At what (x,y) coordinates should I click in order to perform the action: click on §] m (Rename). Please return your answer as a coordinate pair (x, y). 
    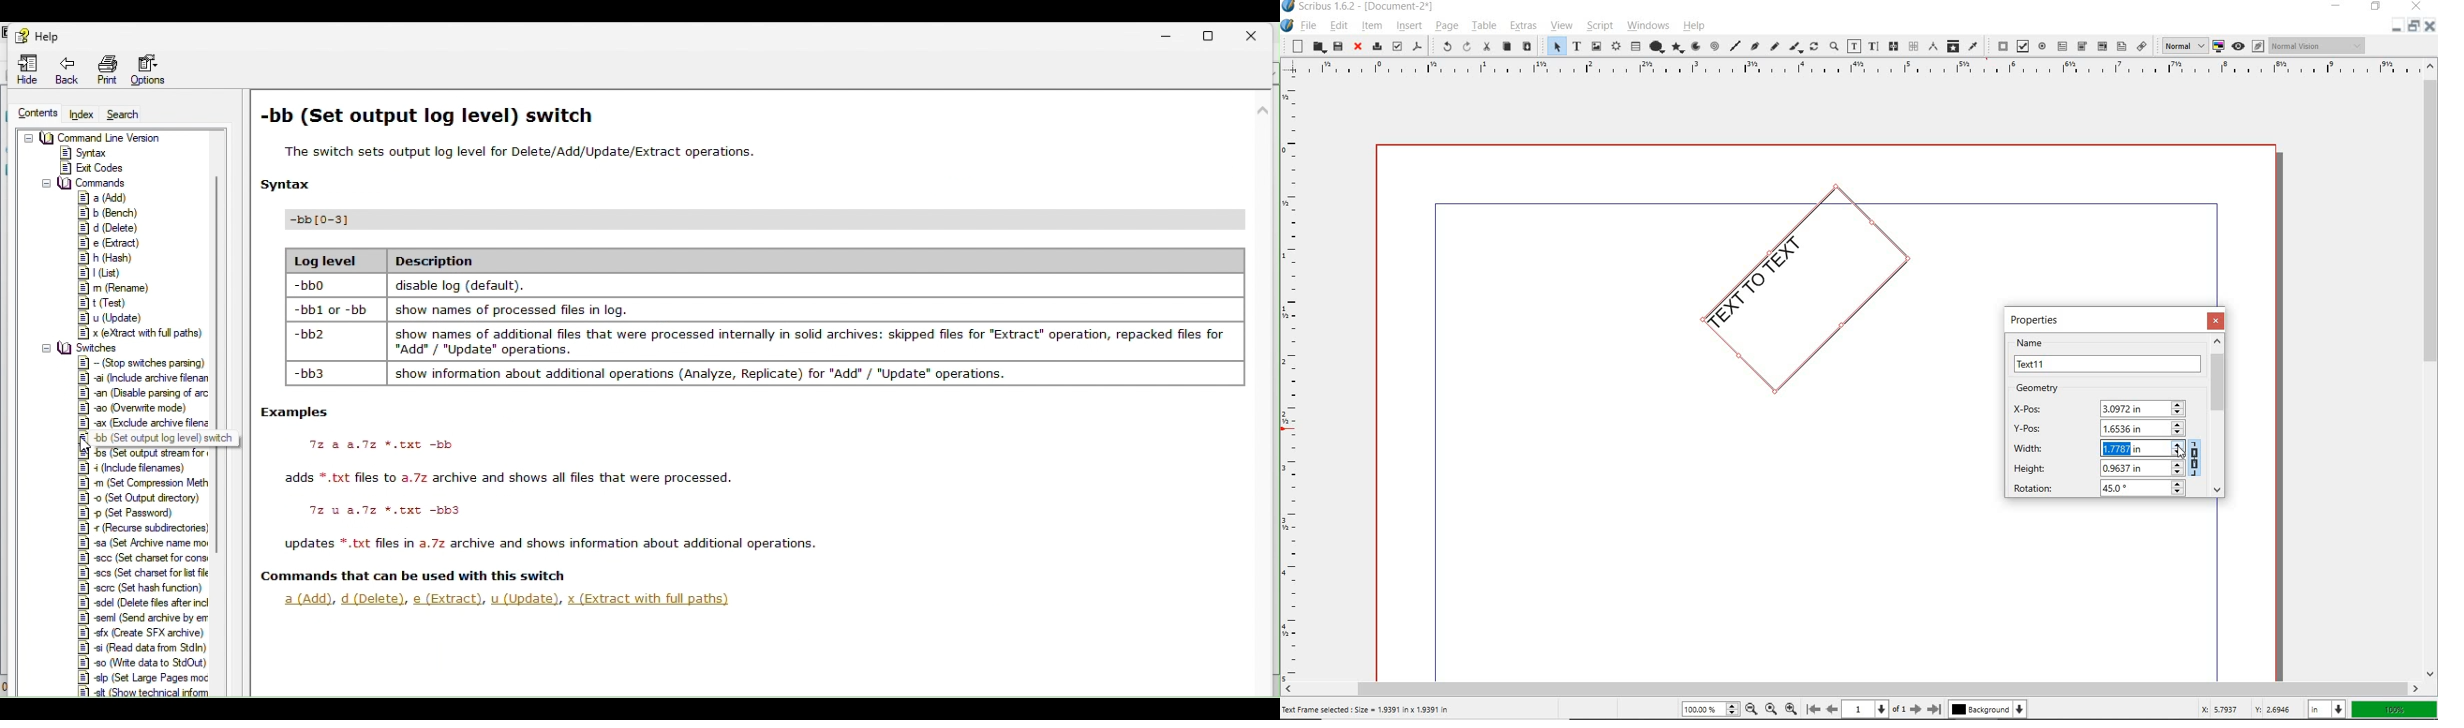
    Looking at the image, I should click on (117, 288).